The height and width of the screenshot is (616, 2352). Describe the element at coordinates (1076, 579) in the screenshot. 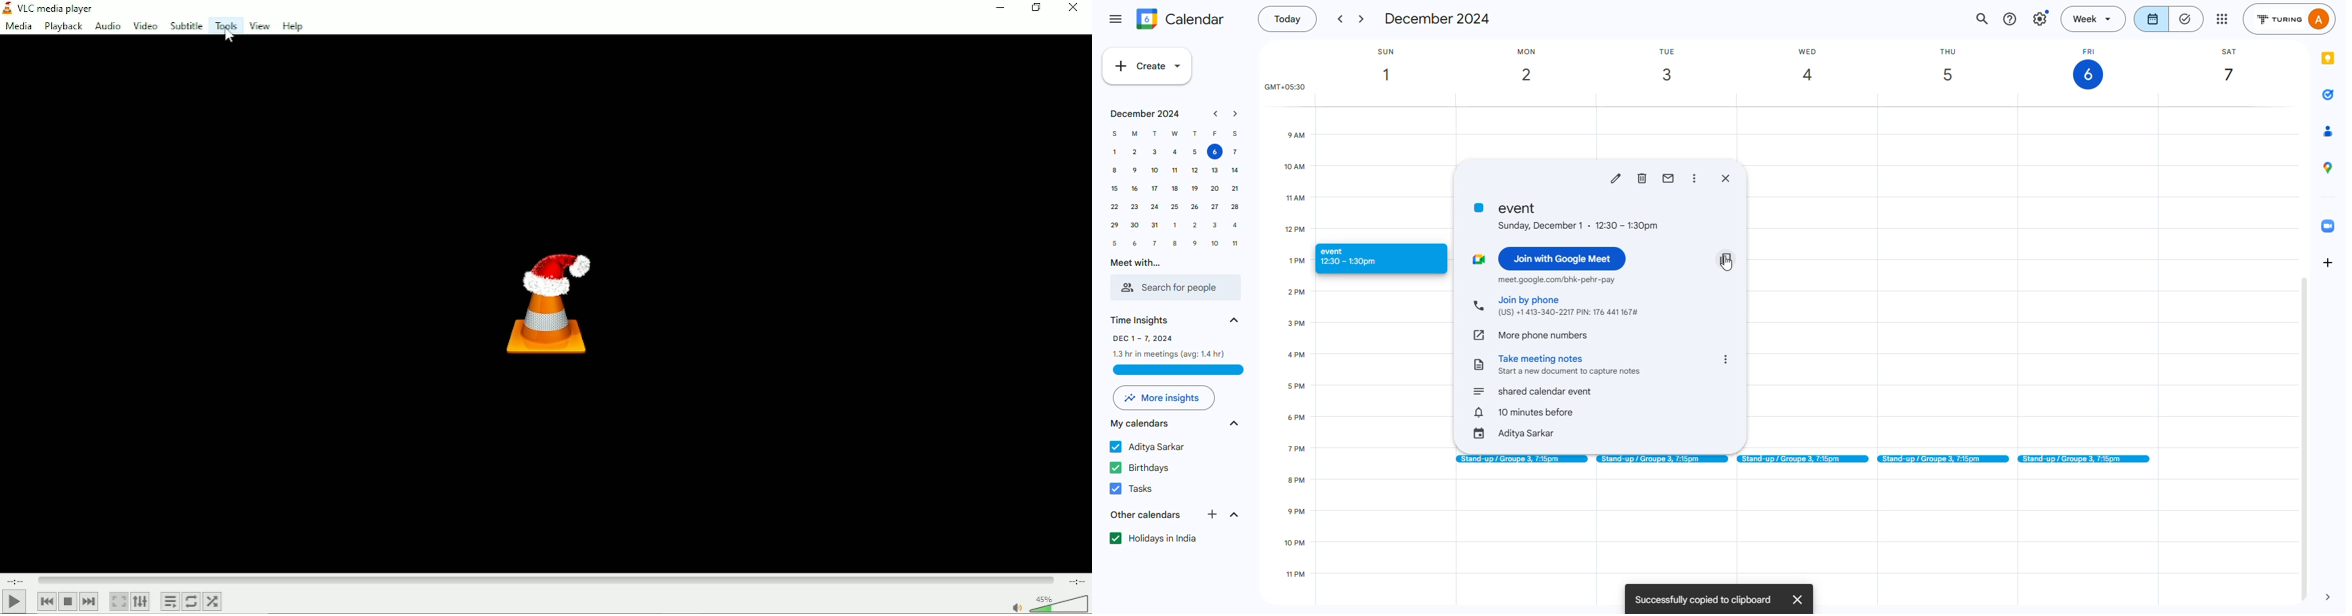

I see `Total duration` at that location.